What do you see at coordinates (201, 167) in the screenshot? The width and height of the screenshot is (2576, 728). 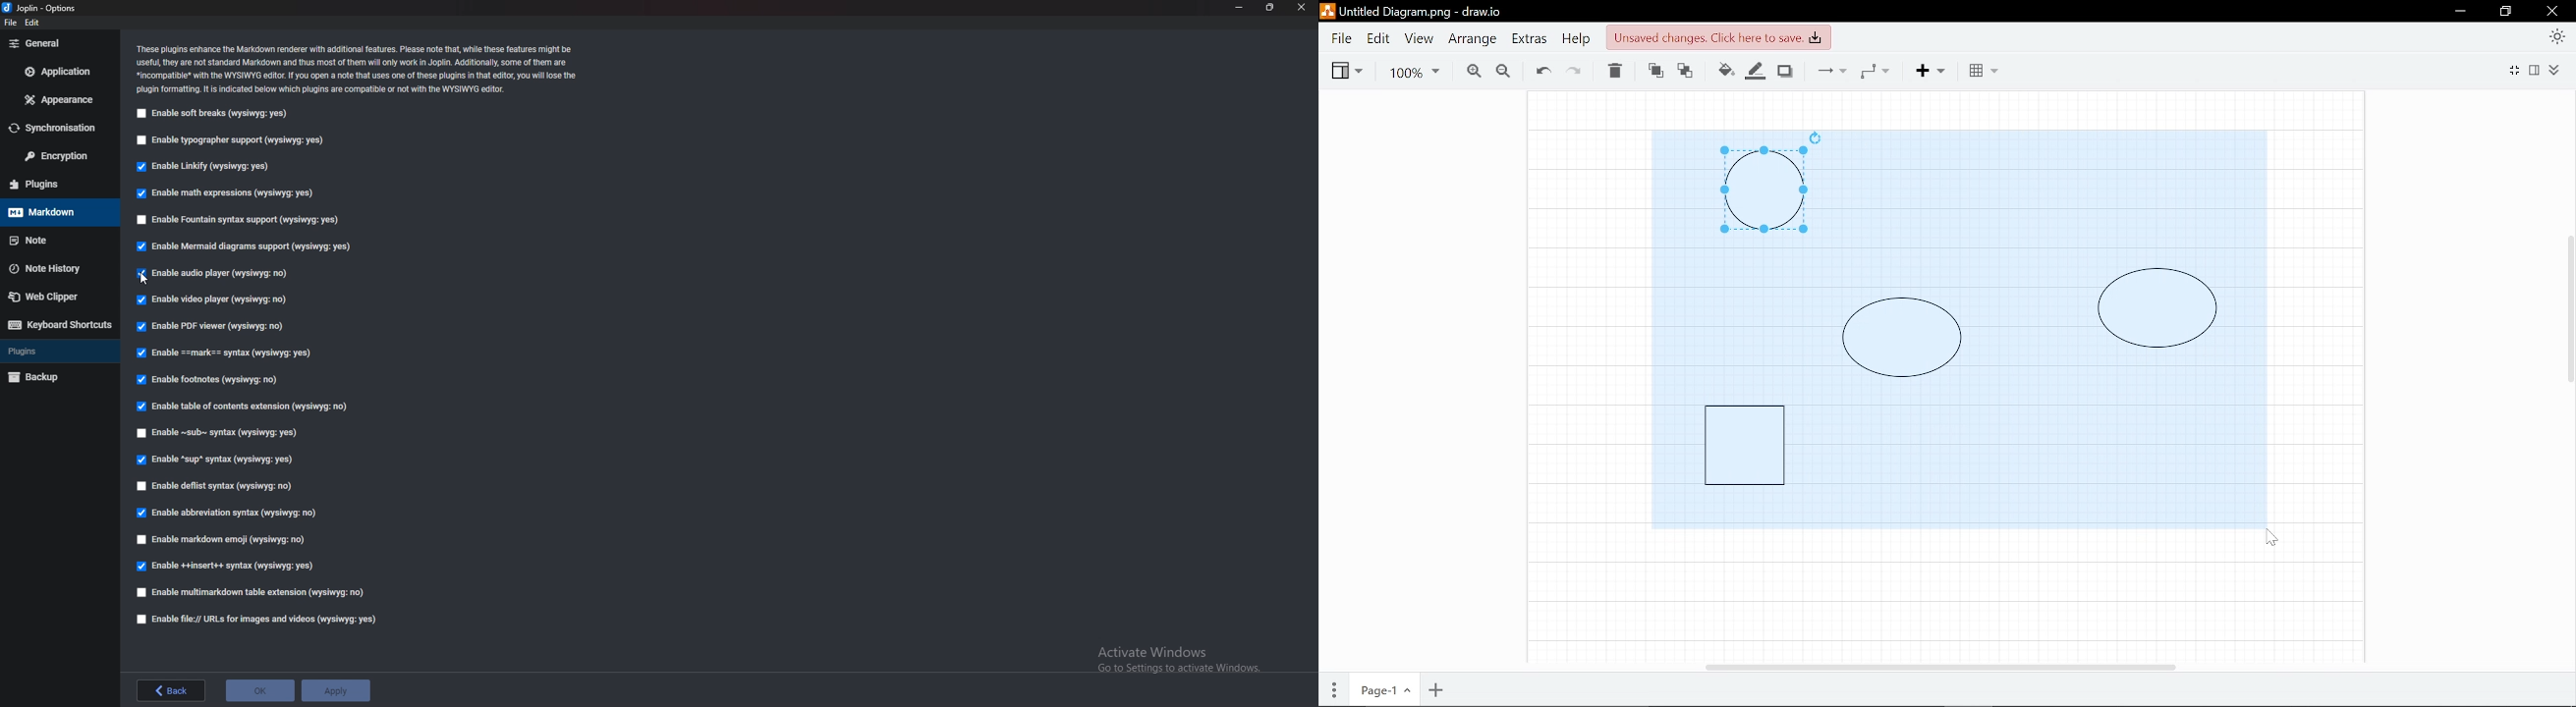 I see `Enable Linkify` at bounding box center [201, 167].